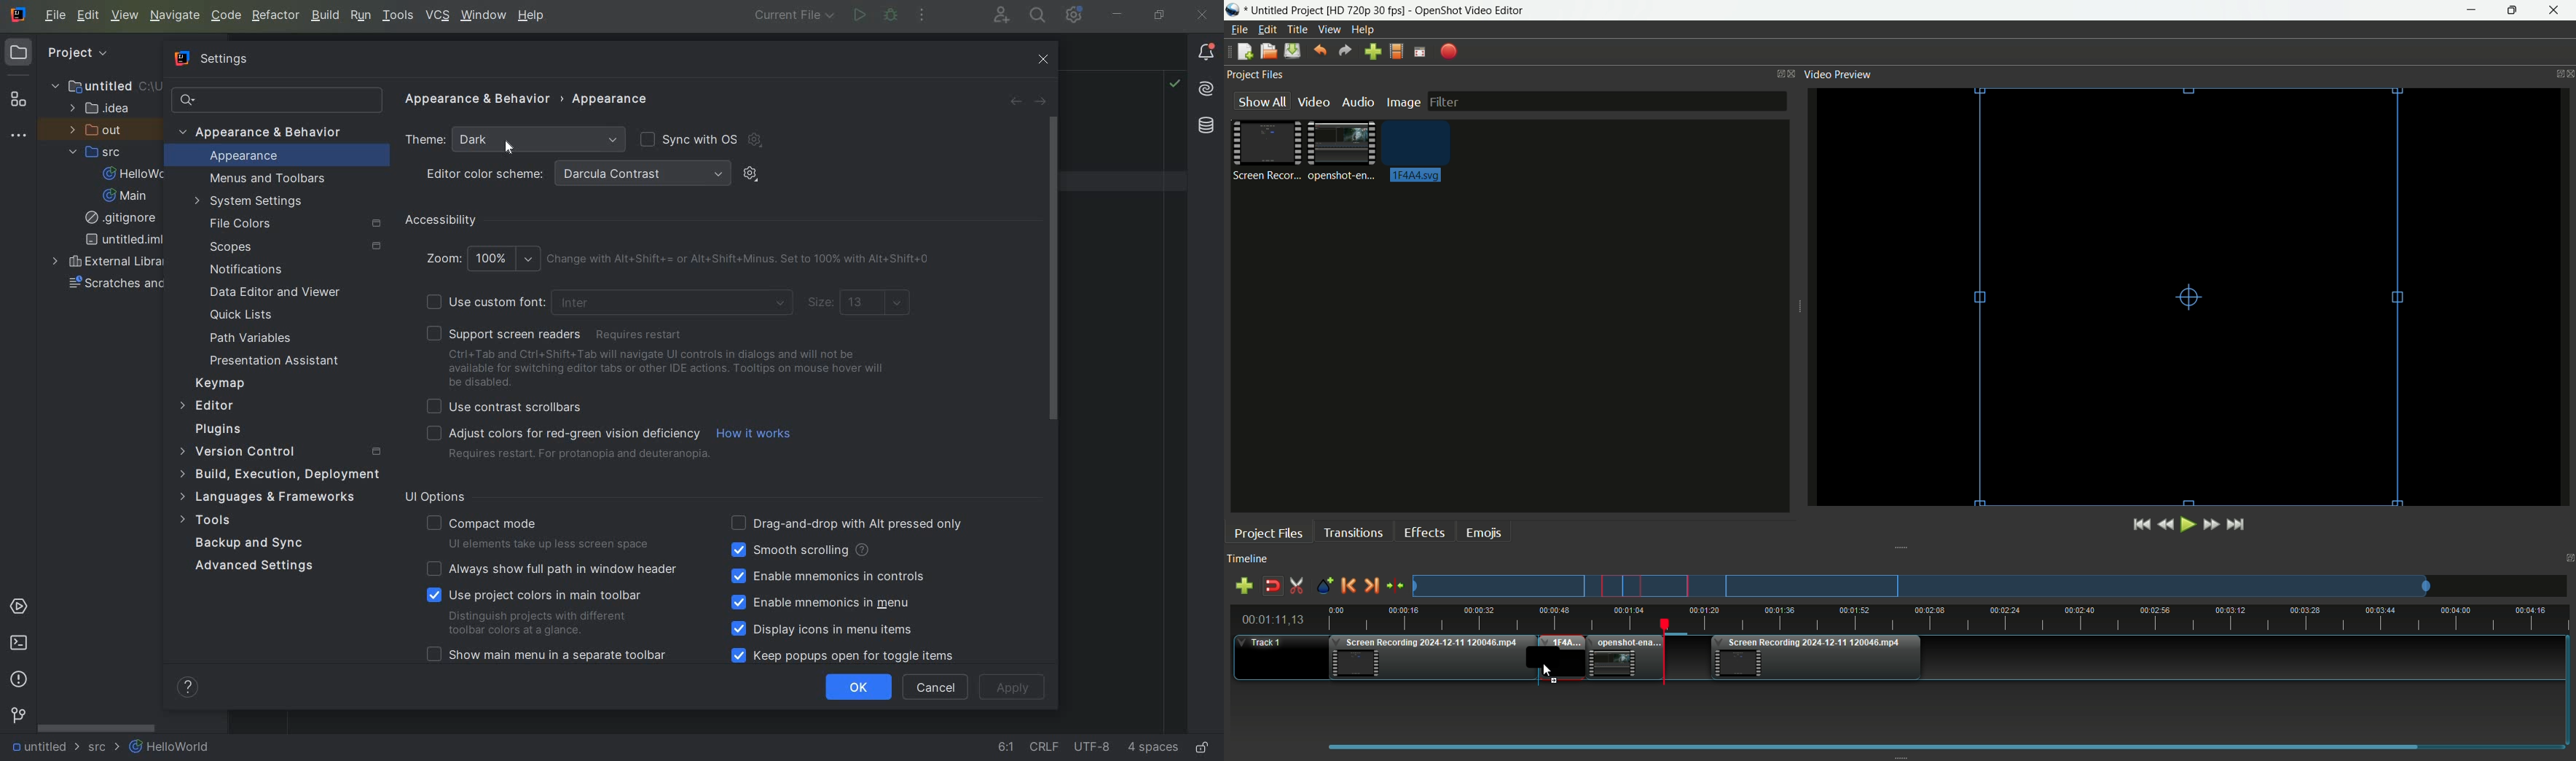 Image resolution: width=2576 pixels, height=784 pixels. Describe the element at coordinates (1039, 15) in the screenshot. I see `SEARCH` at that location.